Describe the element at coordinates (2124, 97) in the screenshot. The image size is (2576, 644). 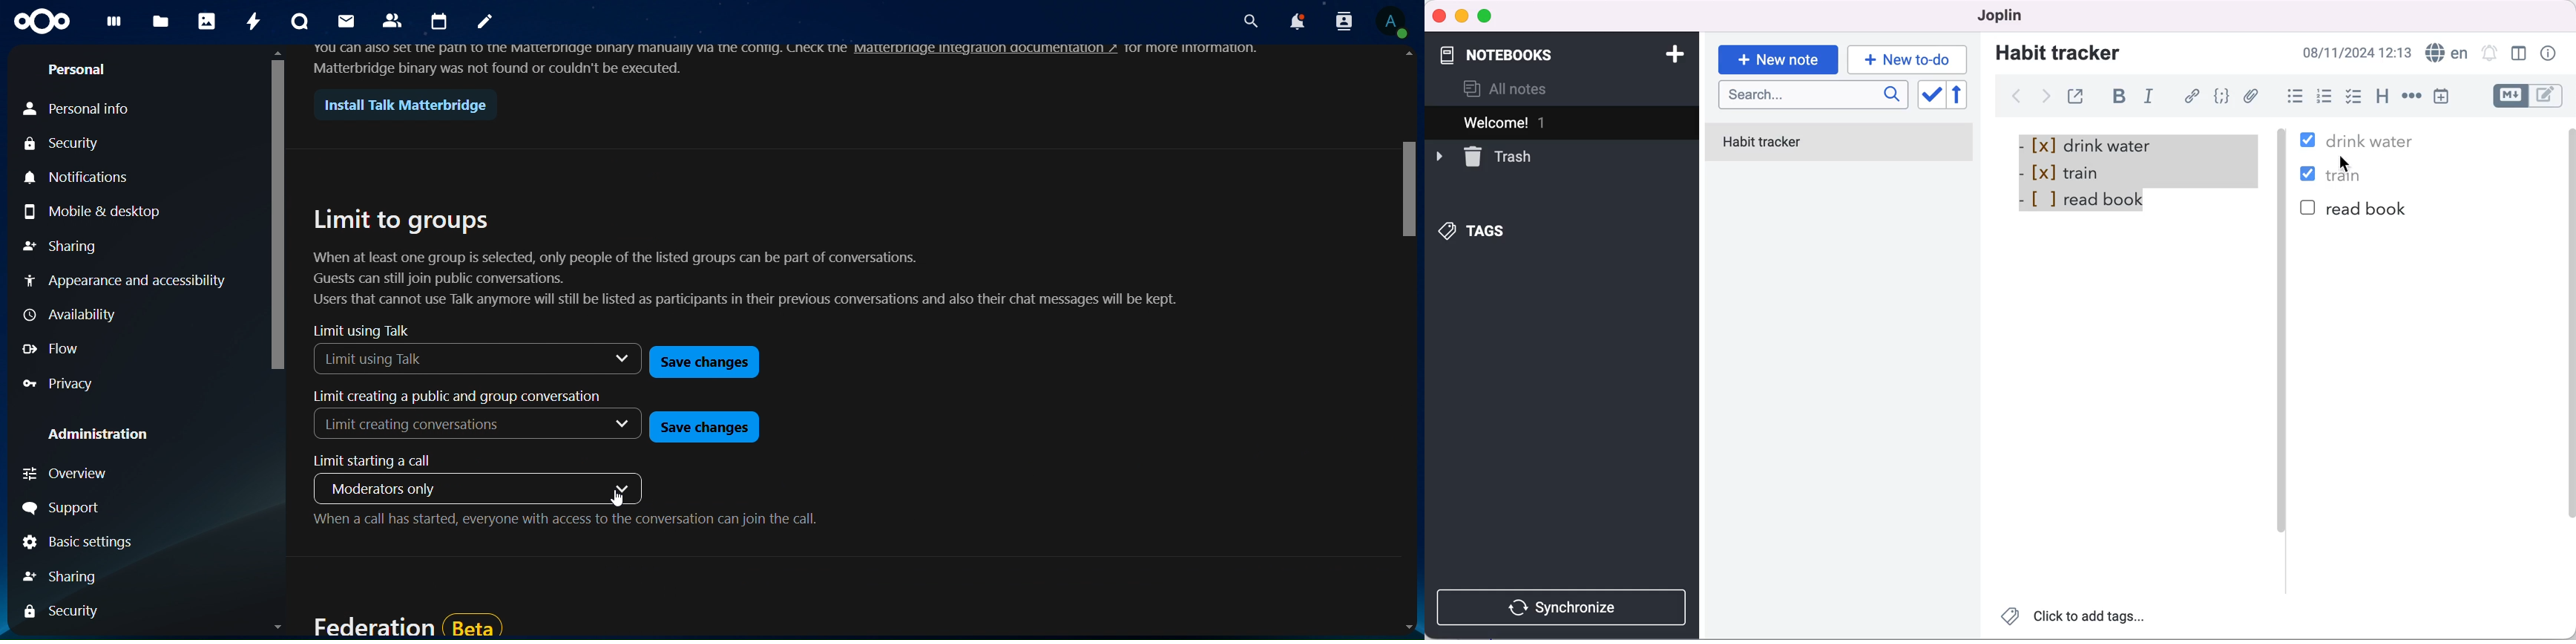
I see `bold` at that location.